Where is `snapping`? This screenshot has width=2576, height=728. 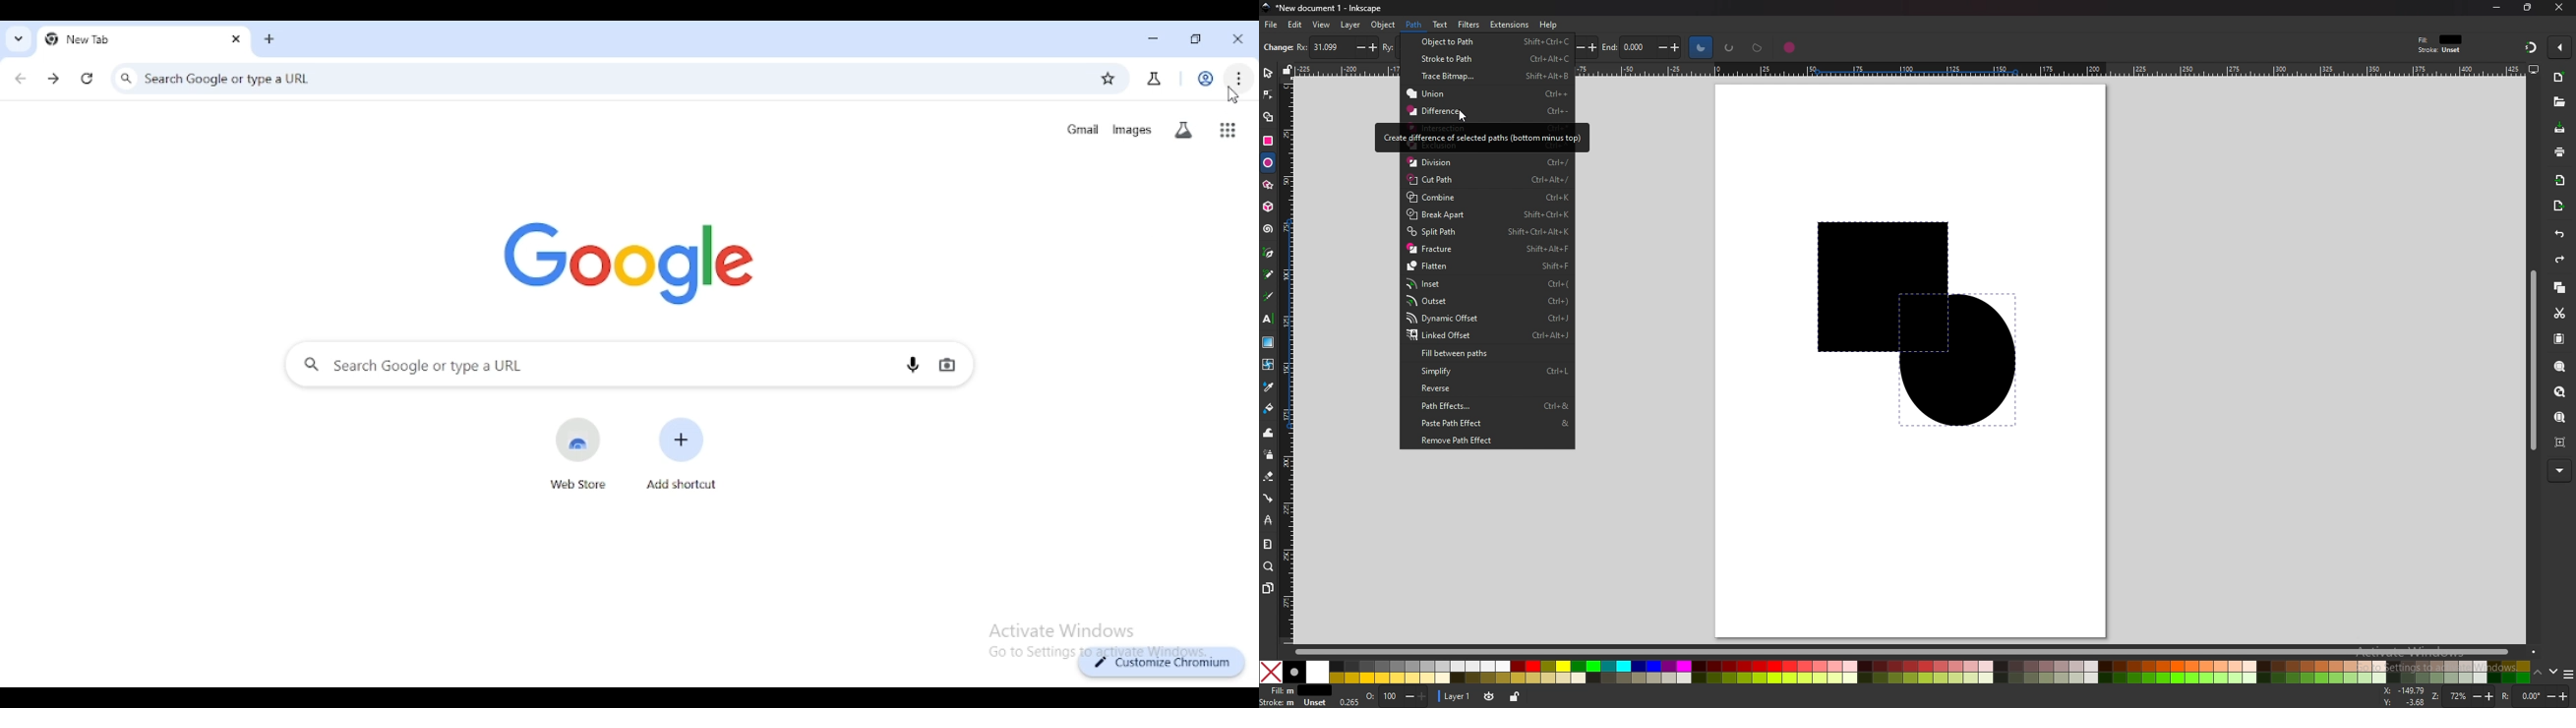
snapping is located at coordinates (2529, 47).